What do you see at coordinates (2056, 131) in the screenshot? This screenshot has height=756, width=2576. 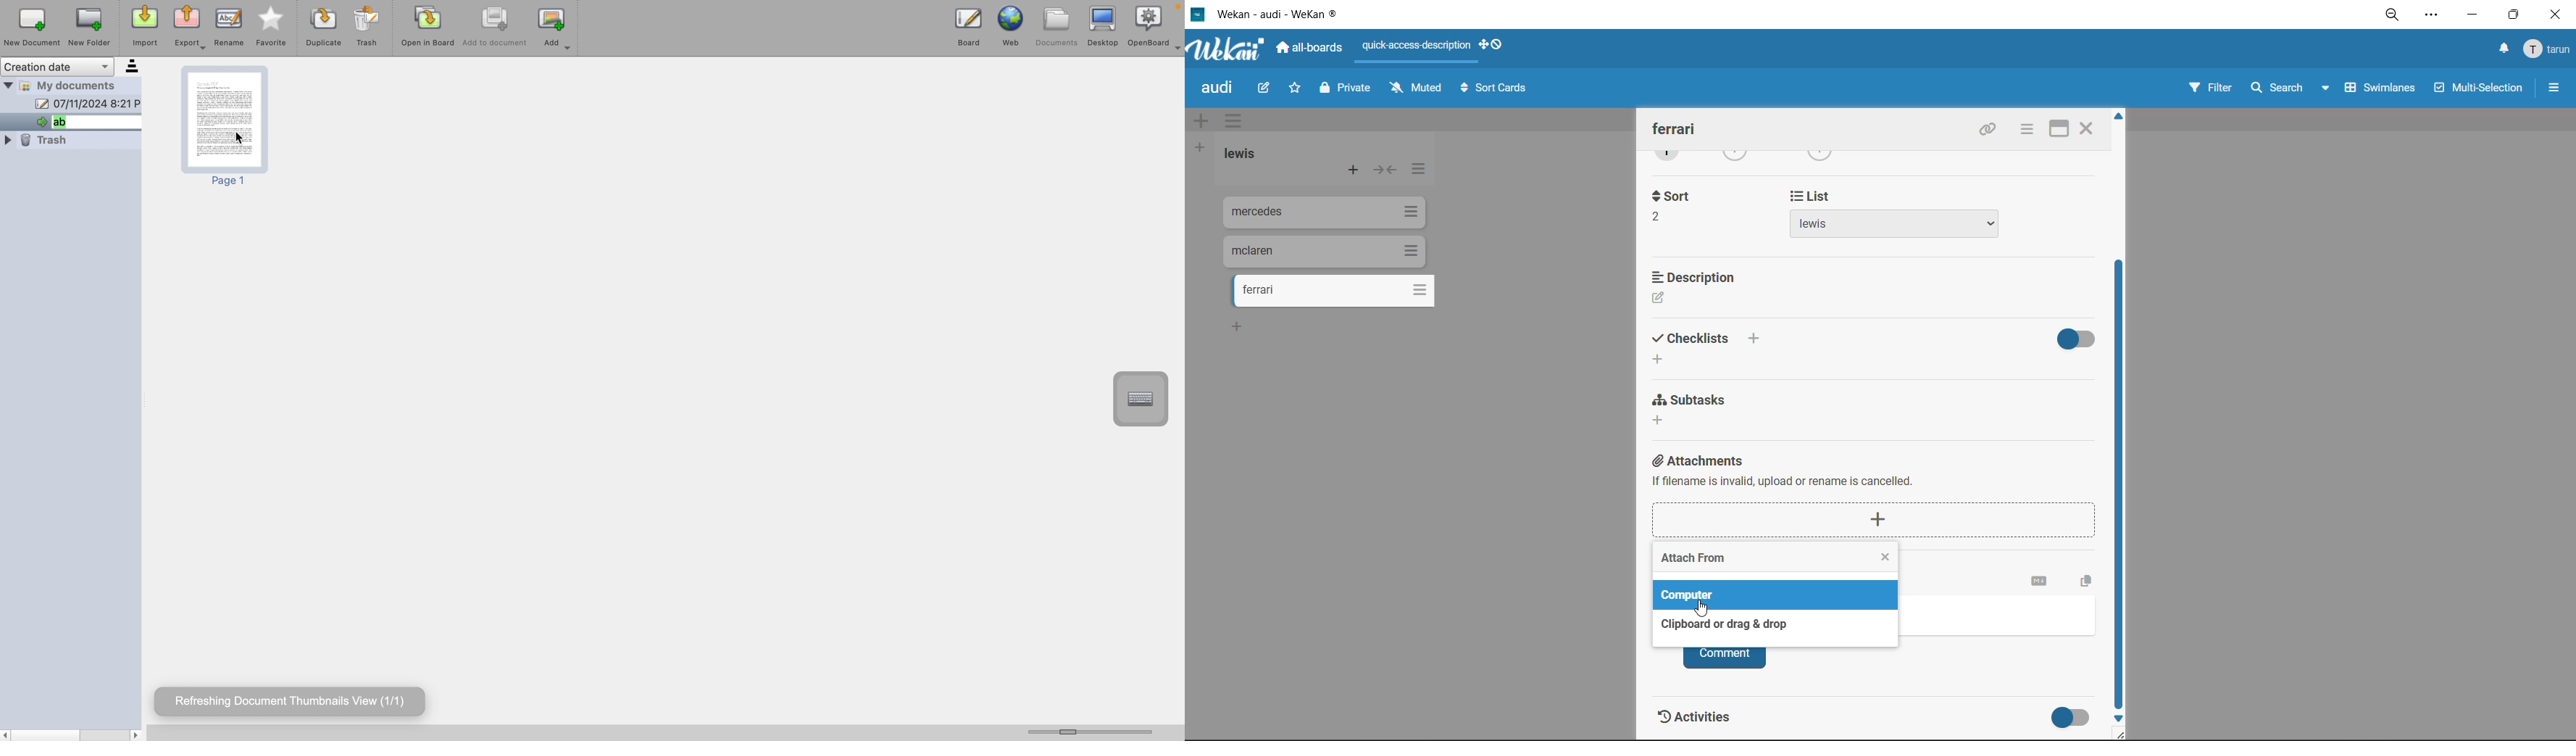 I see `maximize` at bounding box center [2056, 131].